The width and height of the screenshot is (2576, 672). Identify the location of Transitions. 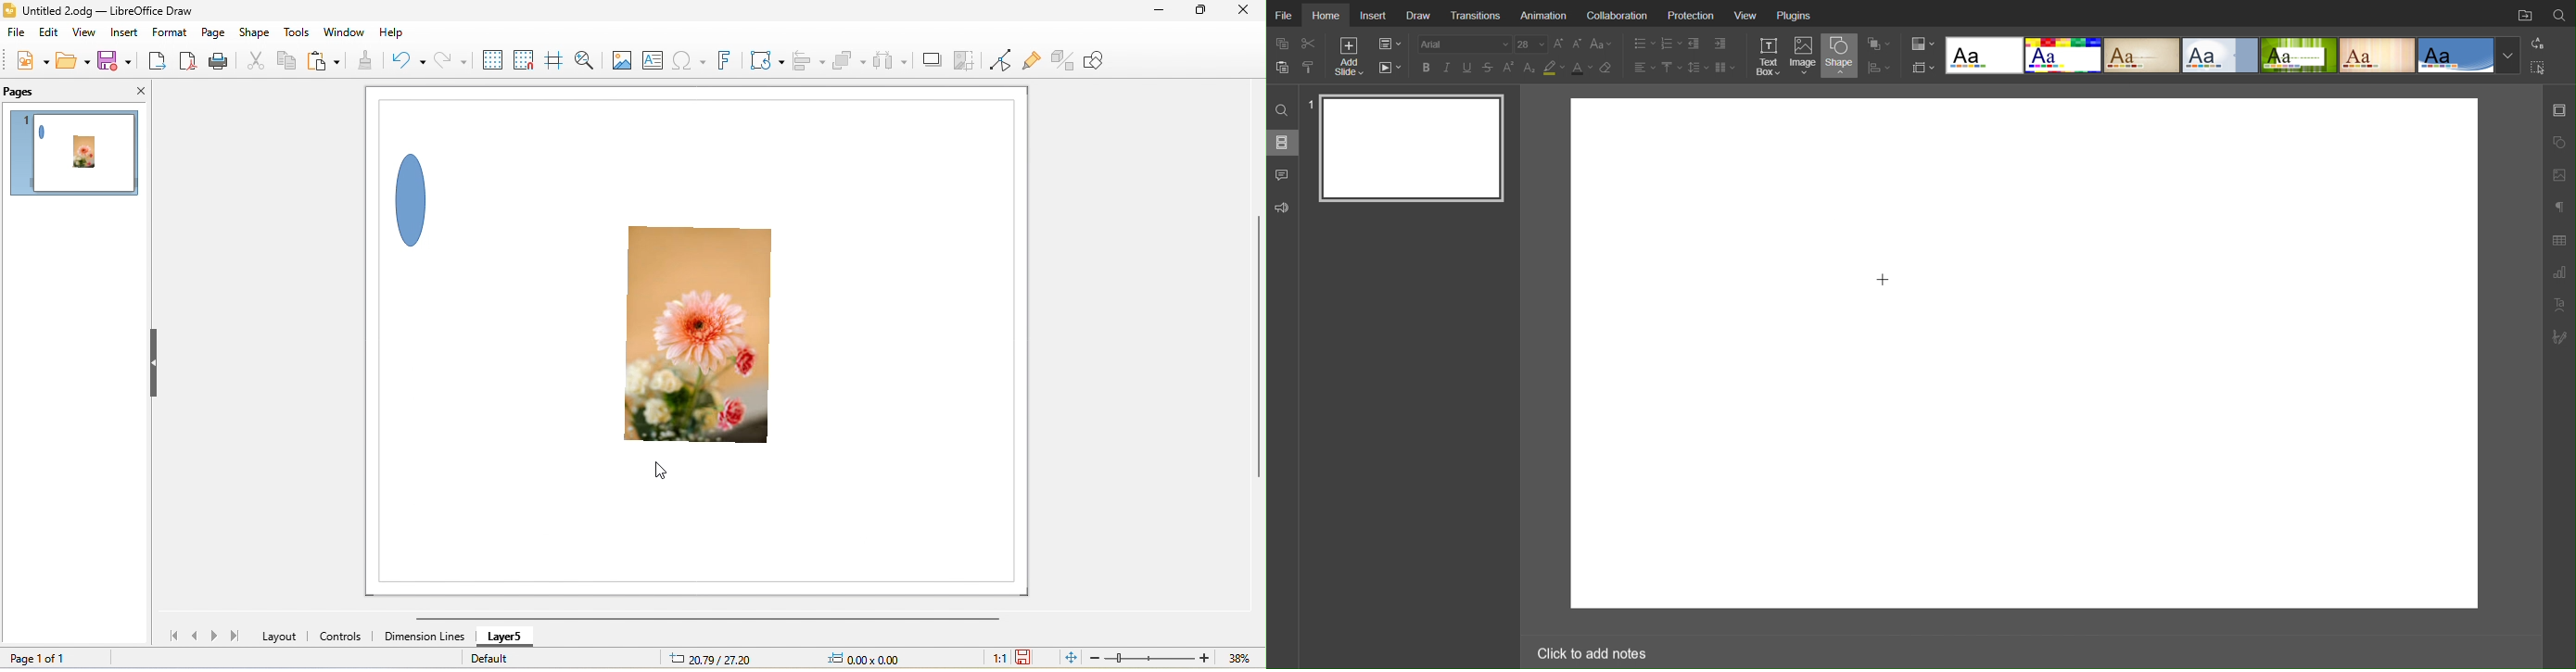
(1476, 14).